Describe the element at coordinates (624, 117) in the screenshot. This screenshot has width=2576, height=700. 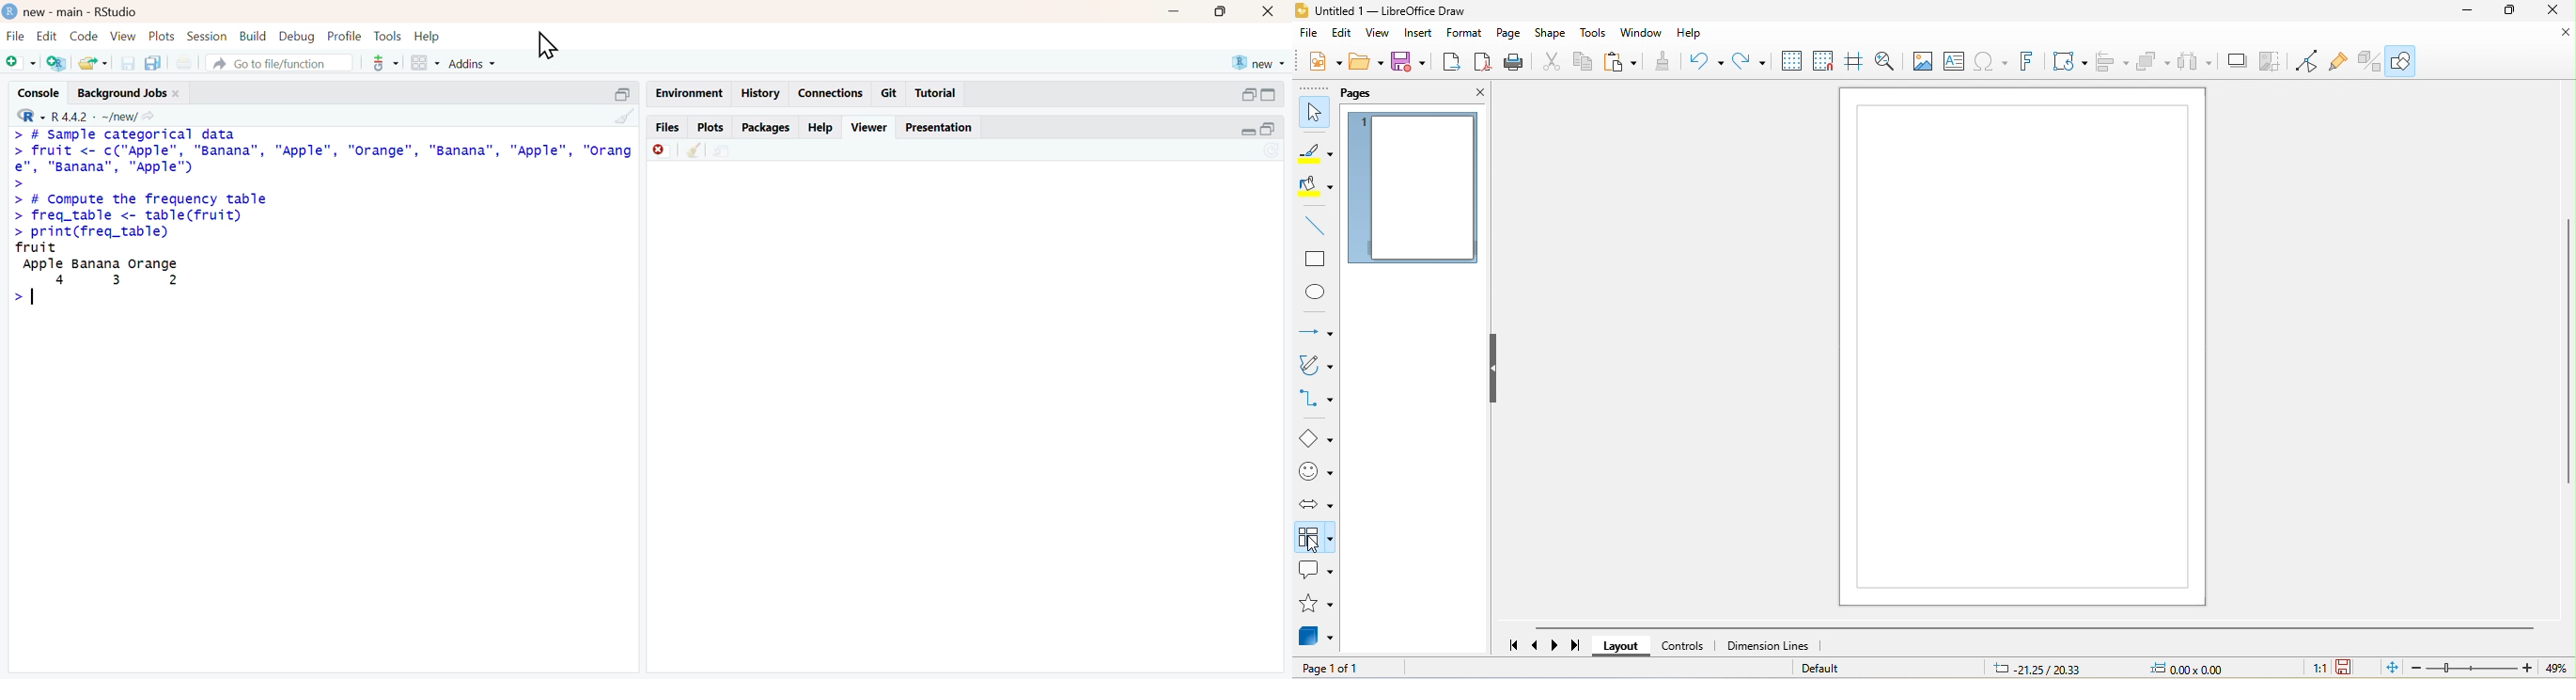
I see `clear console` at that location.